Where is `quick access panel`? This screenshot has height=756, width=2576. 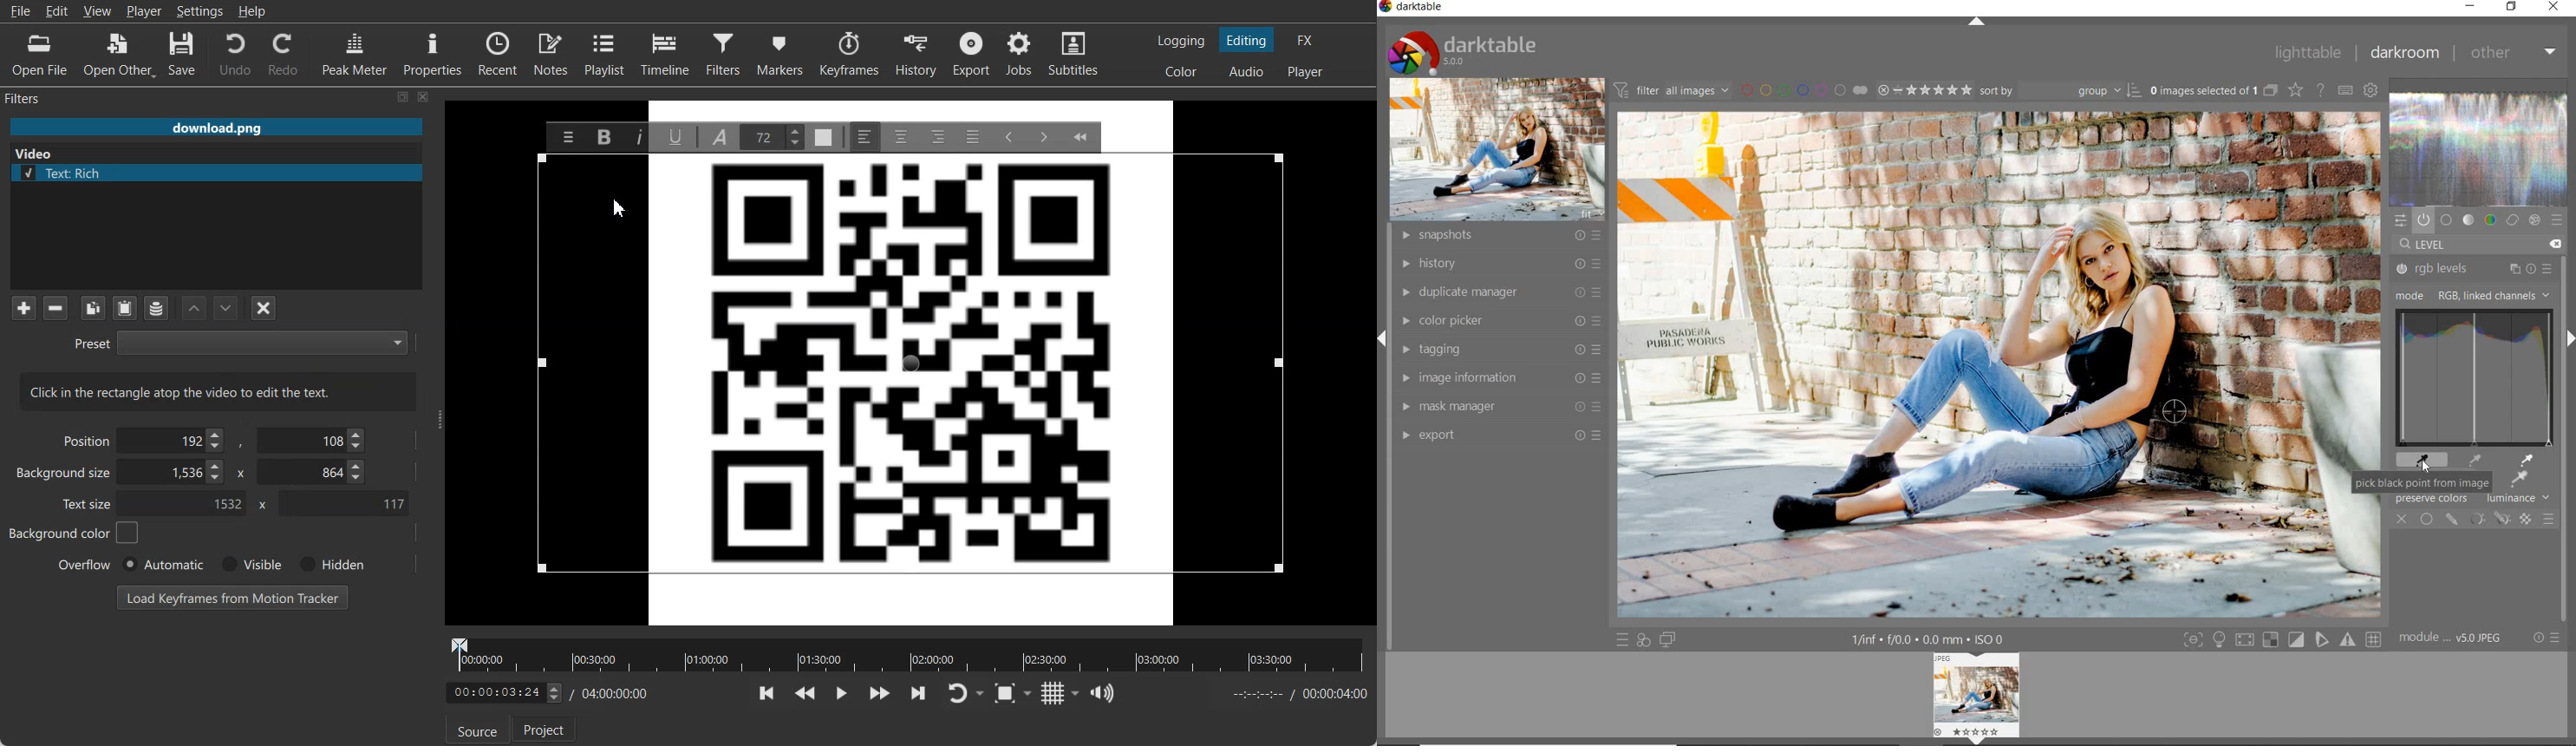
quick access panel is located at coordinates (2402, 221).